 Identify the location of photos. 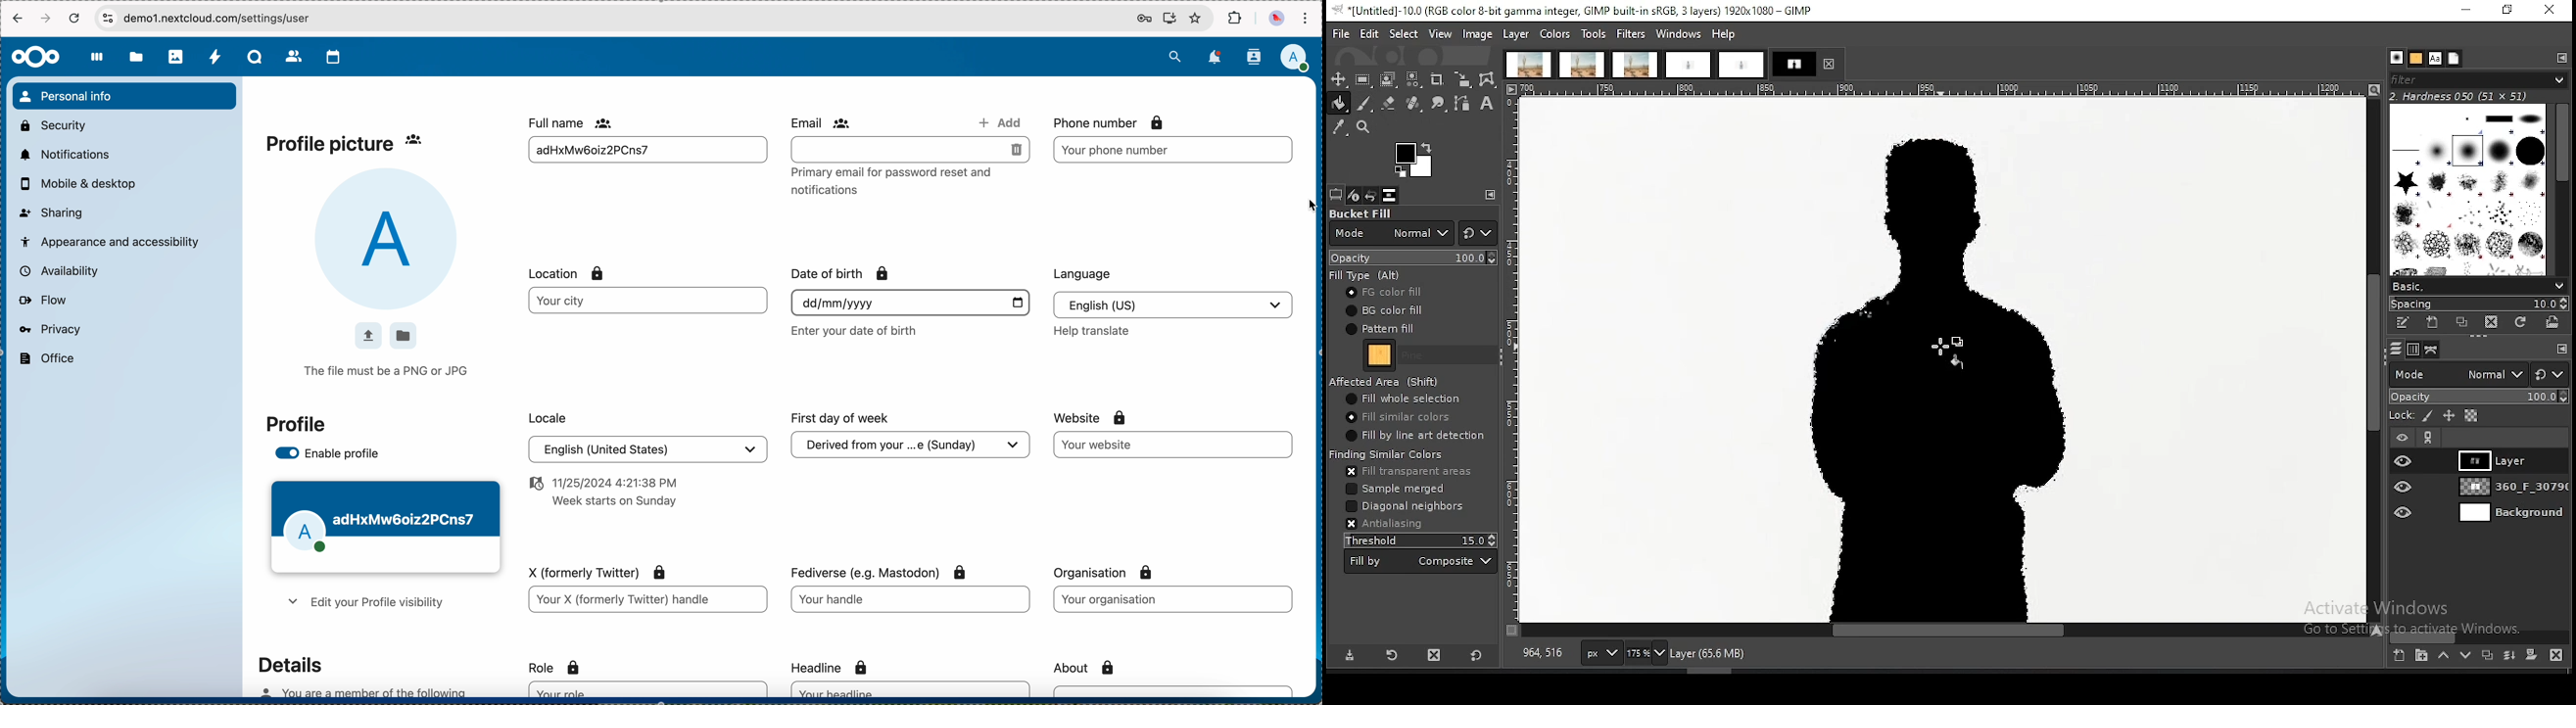
(177, 57).